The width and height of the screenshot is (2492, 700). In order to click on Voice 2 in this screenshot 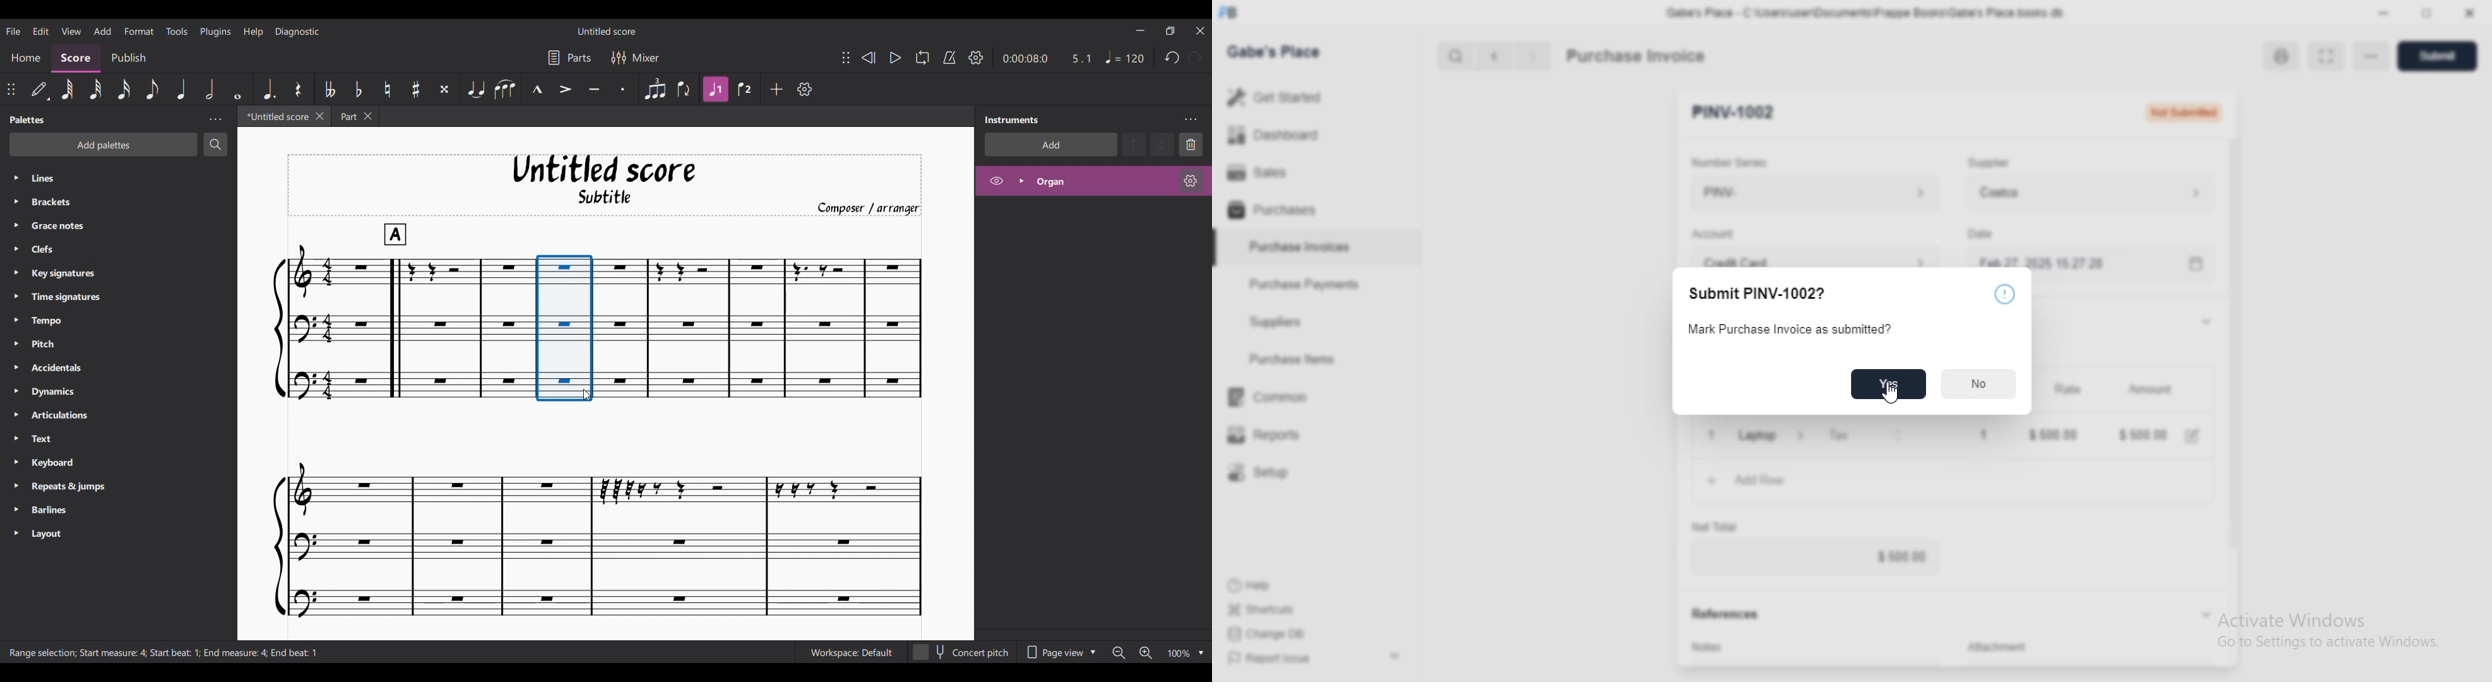, I will do `click(746, 89)`.